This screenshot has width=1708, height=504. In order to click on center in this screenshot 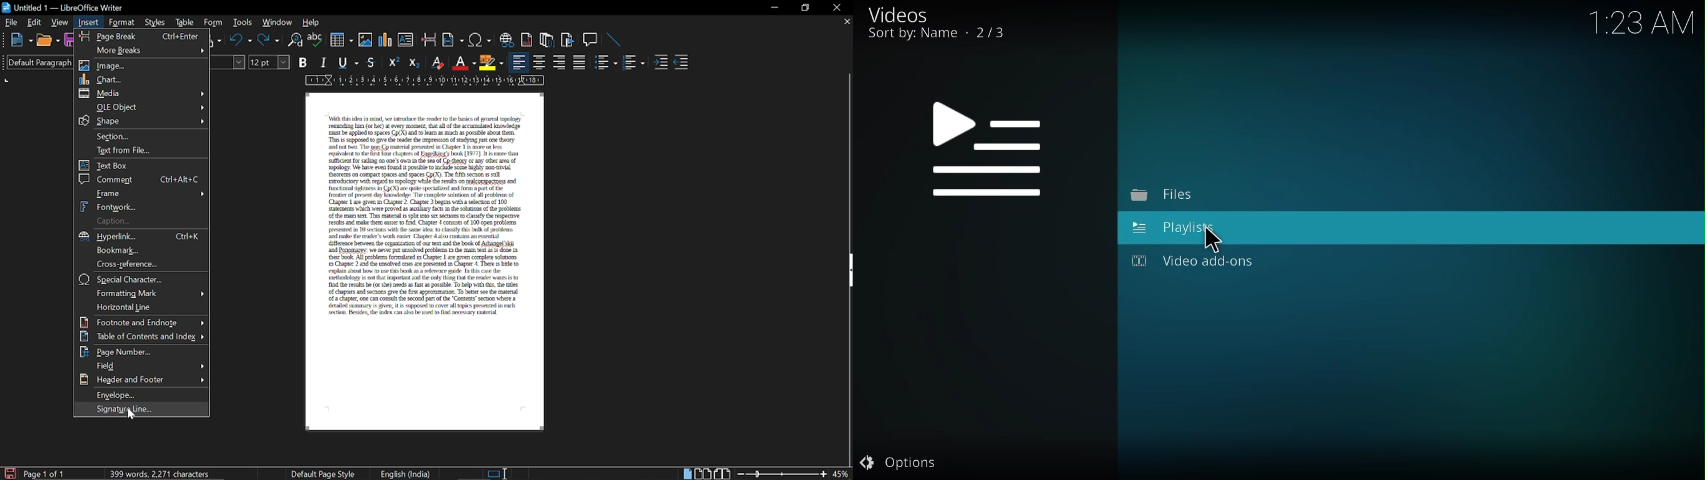, I will do `click(539, 63)`.